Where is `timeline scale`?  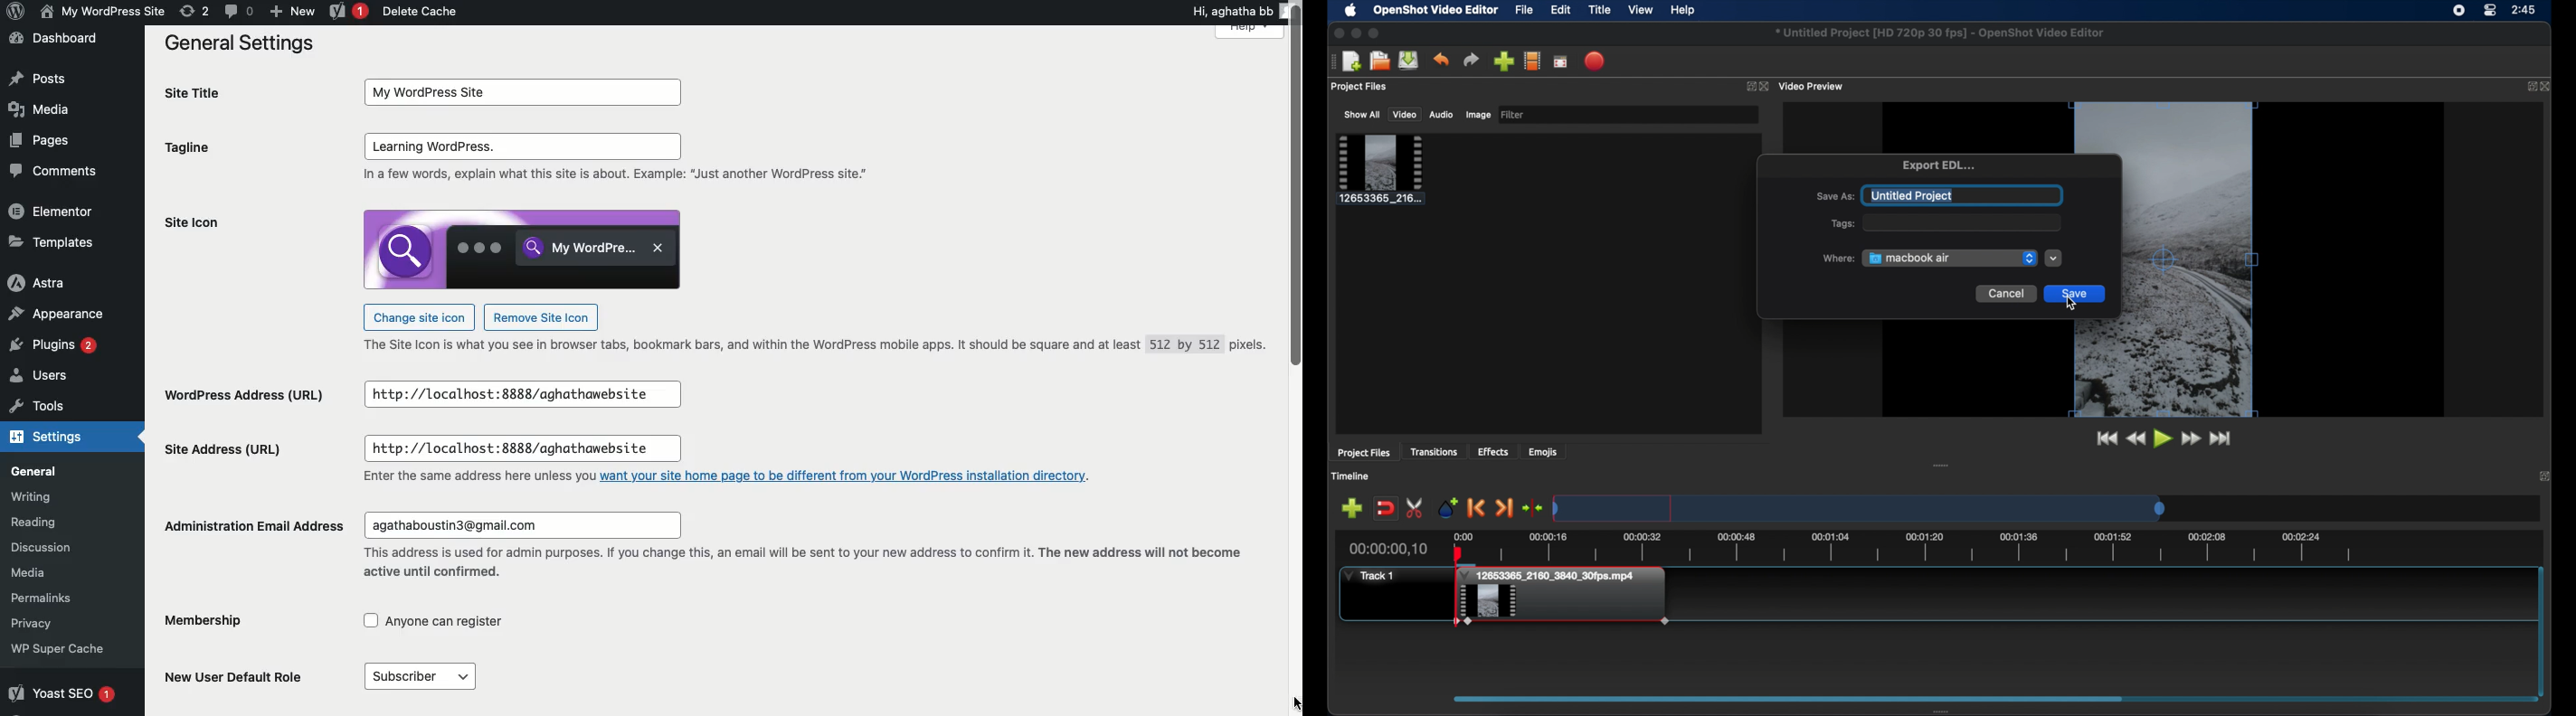 timeline scale is located at coordinates (1858, 507).